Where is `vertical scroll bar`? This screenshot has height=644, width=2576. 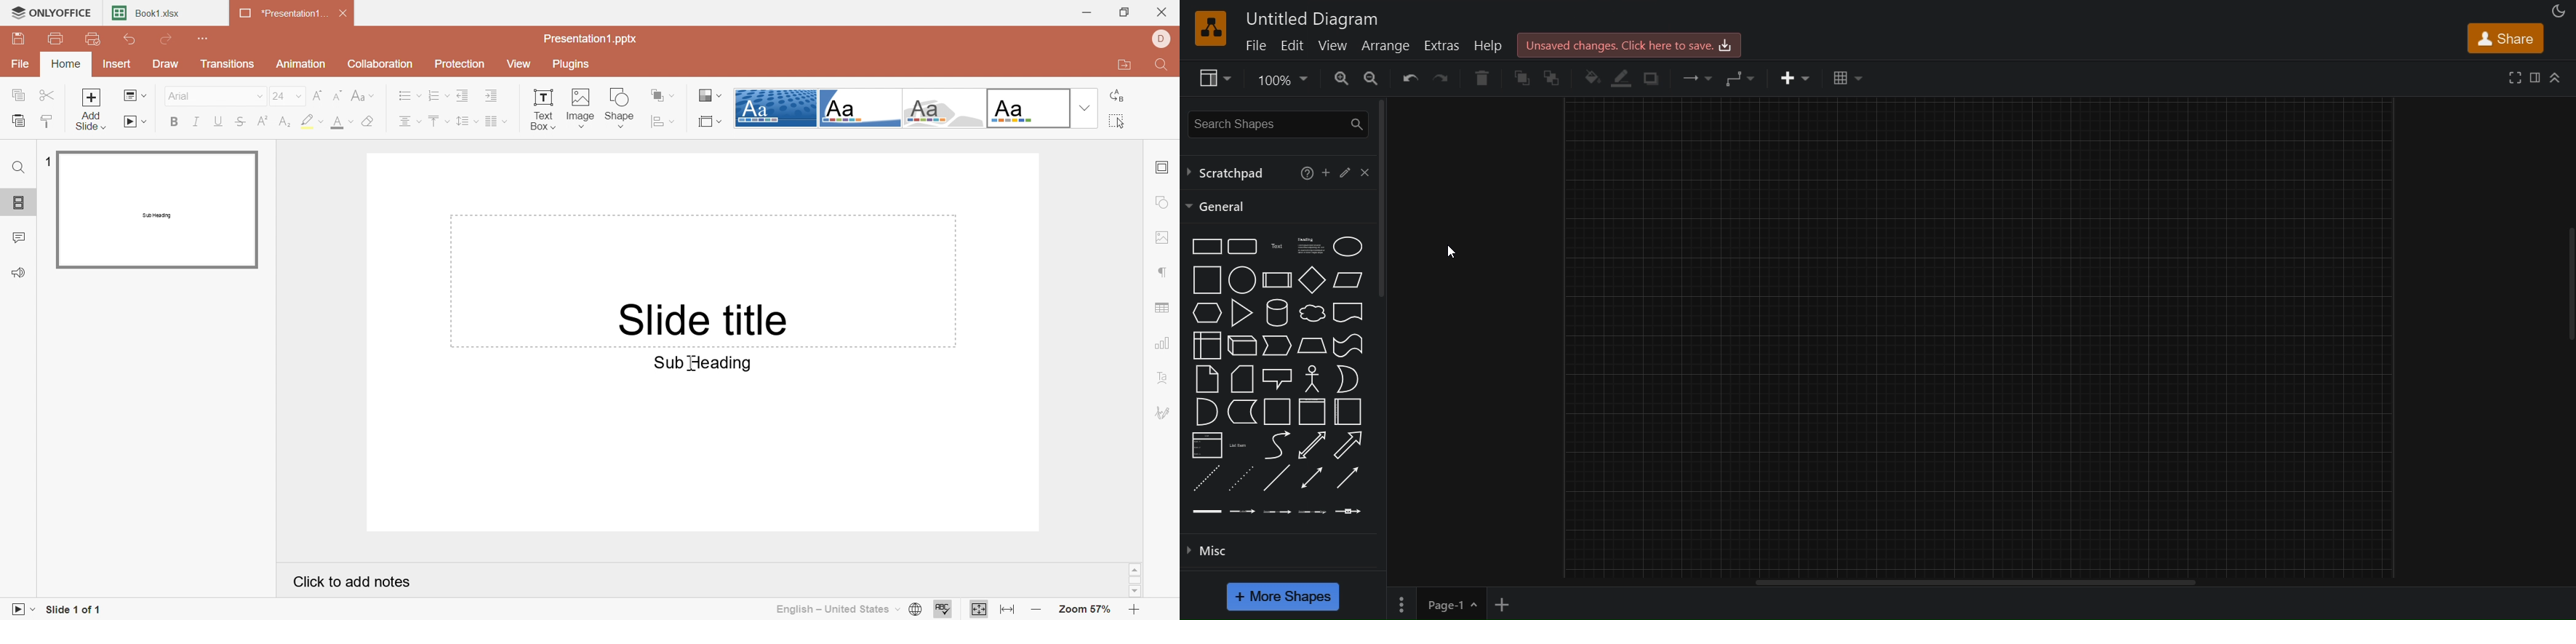 vertical scroll bar is located at coordinates (2038, 582).